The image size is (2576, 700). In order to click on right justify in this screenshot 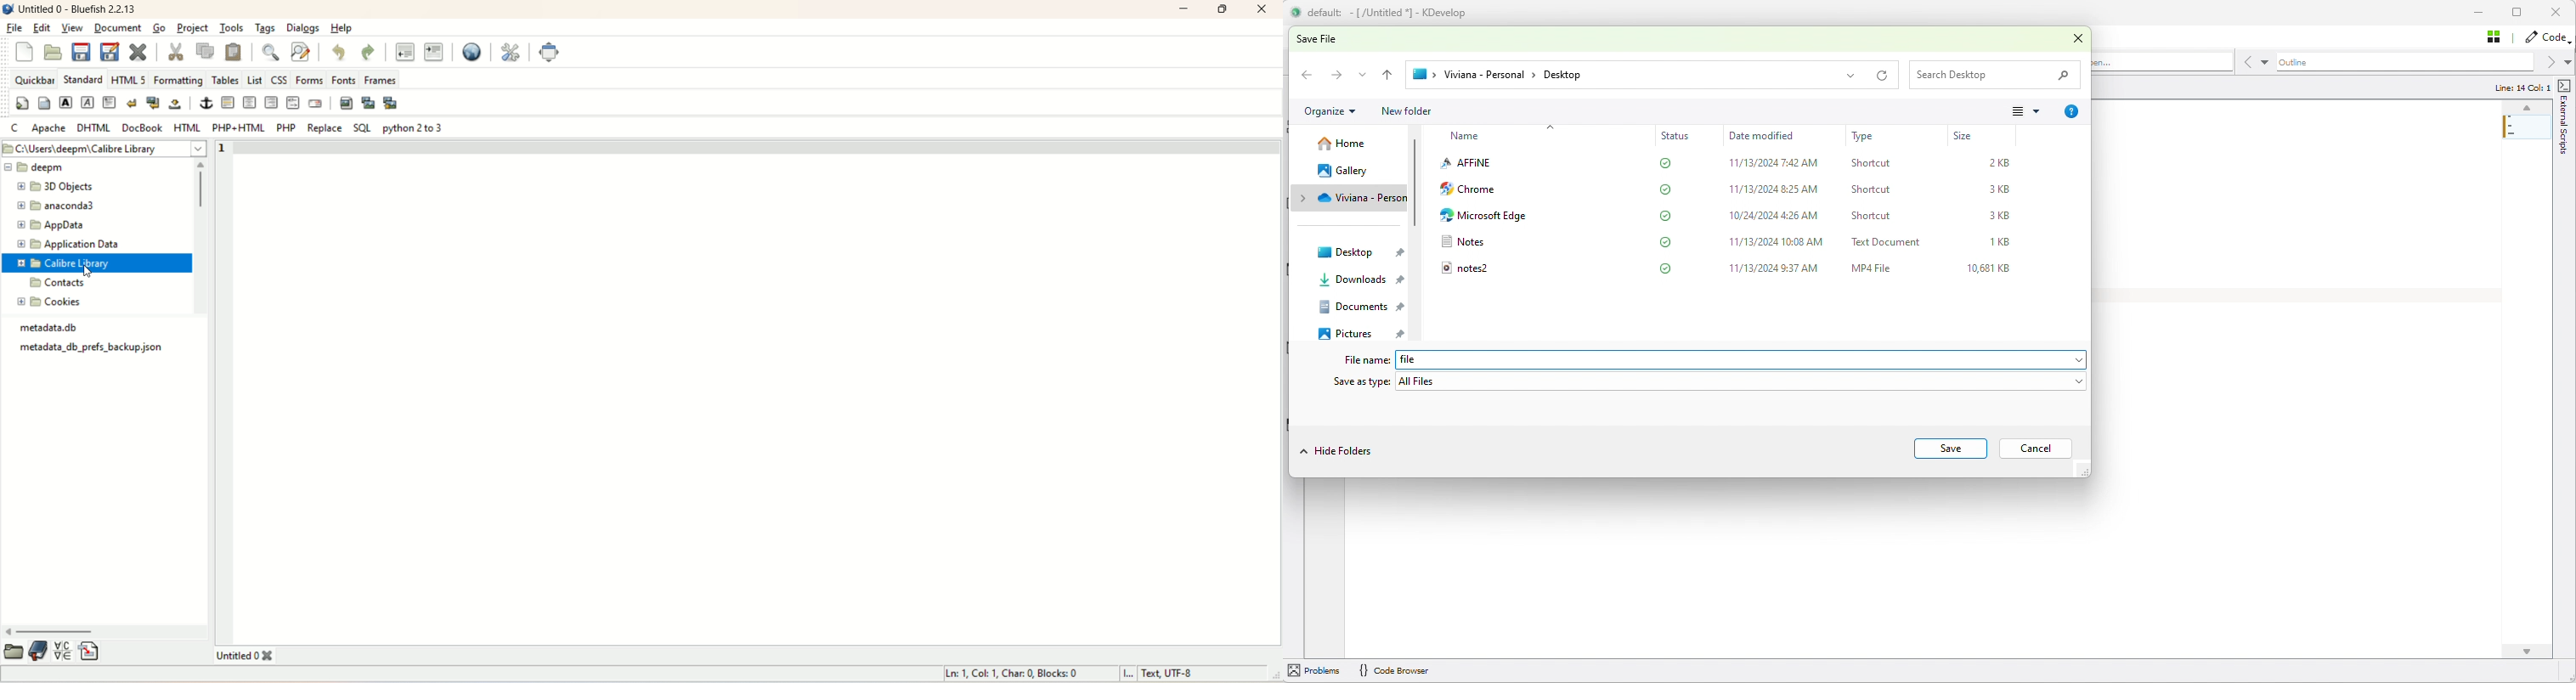, I will do `click(271, 102)`.